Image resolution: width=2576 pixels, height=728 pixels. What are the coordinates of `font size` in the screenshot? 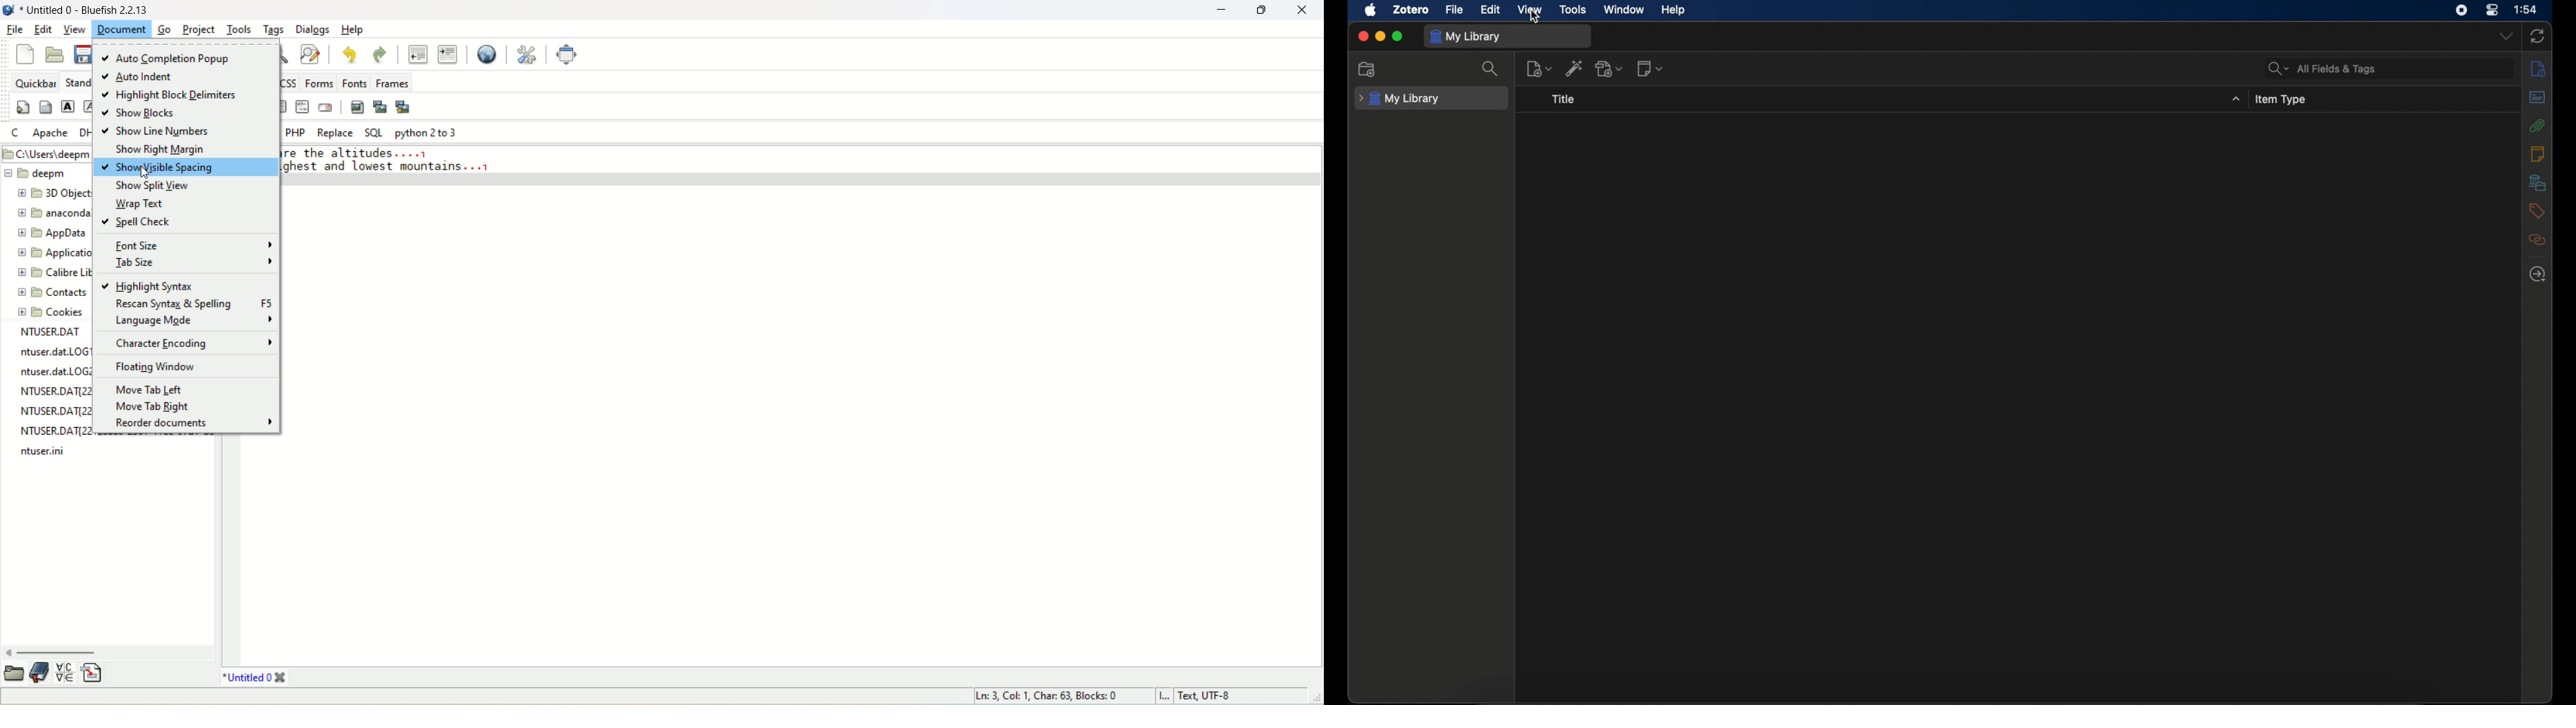 It's located at (193, 246).